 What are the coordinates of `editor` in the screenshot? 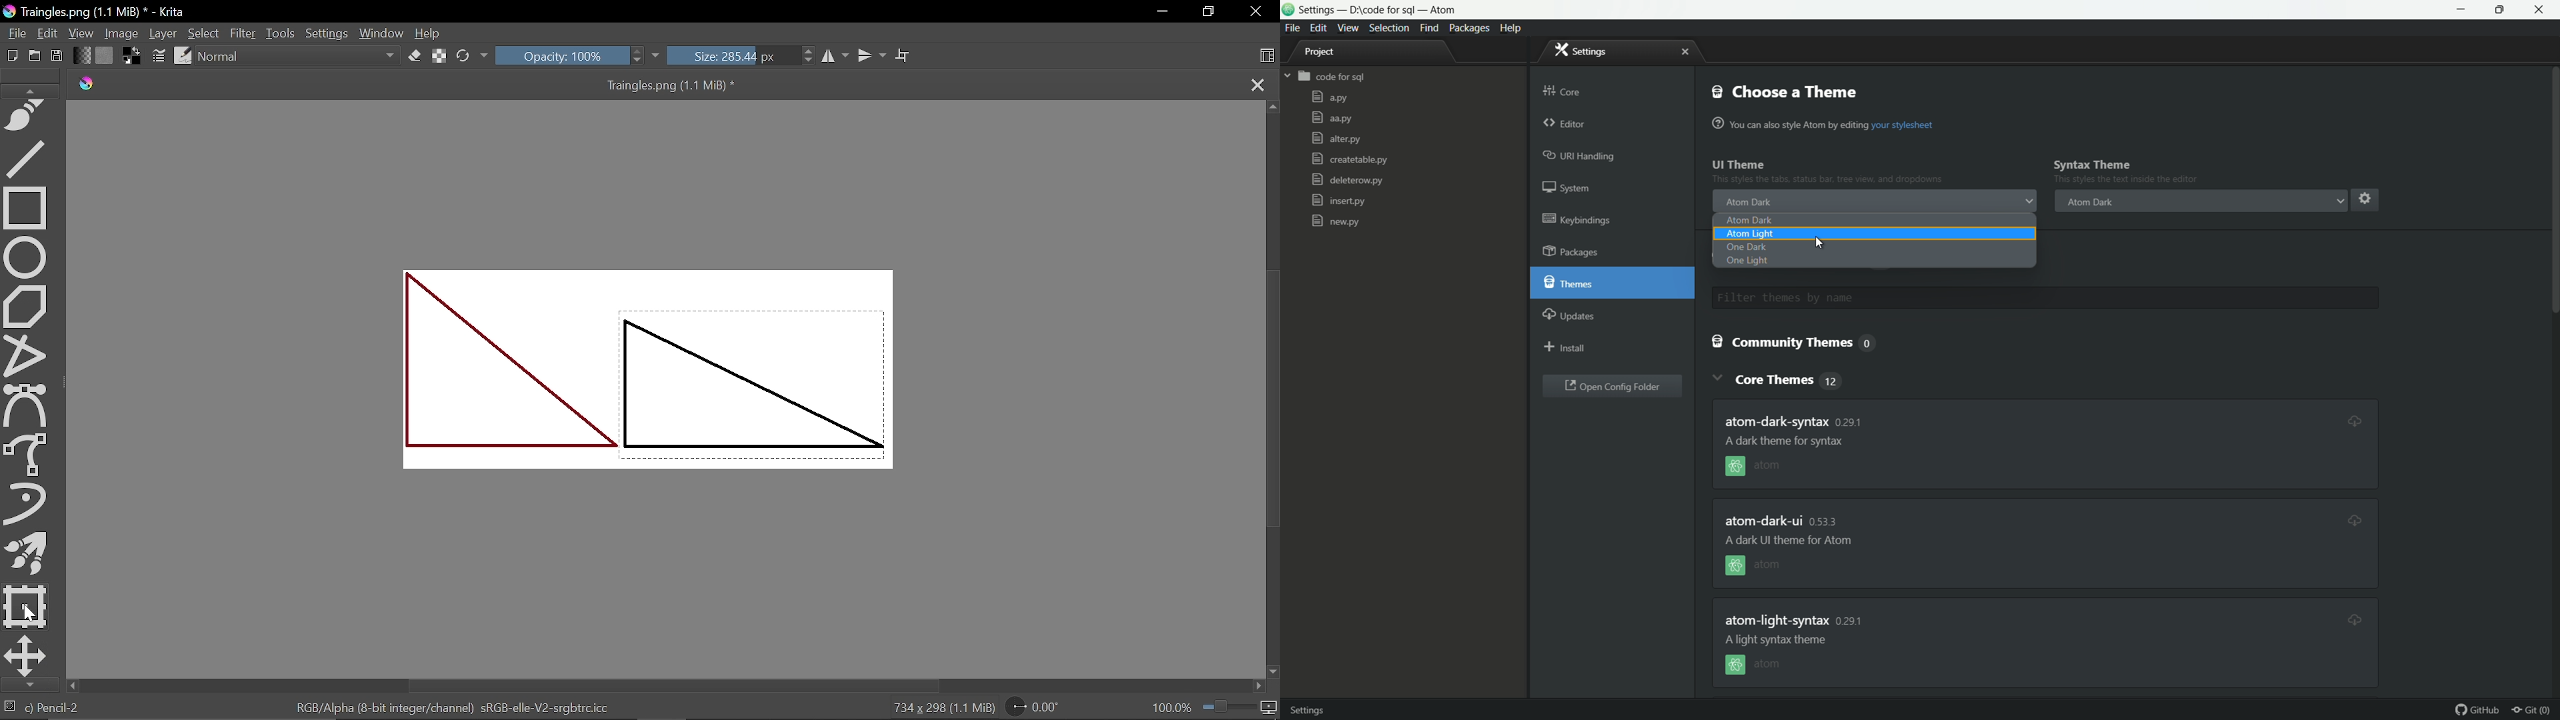 It's located at (1565, 125).